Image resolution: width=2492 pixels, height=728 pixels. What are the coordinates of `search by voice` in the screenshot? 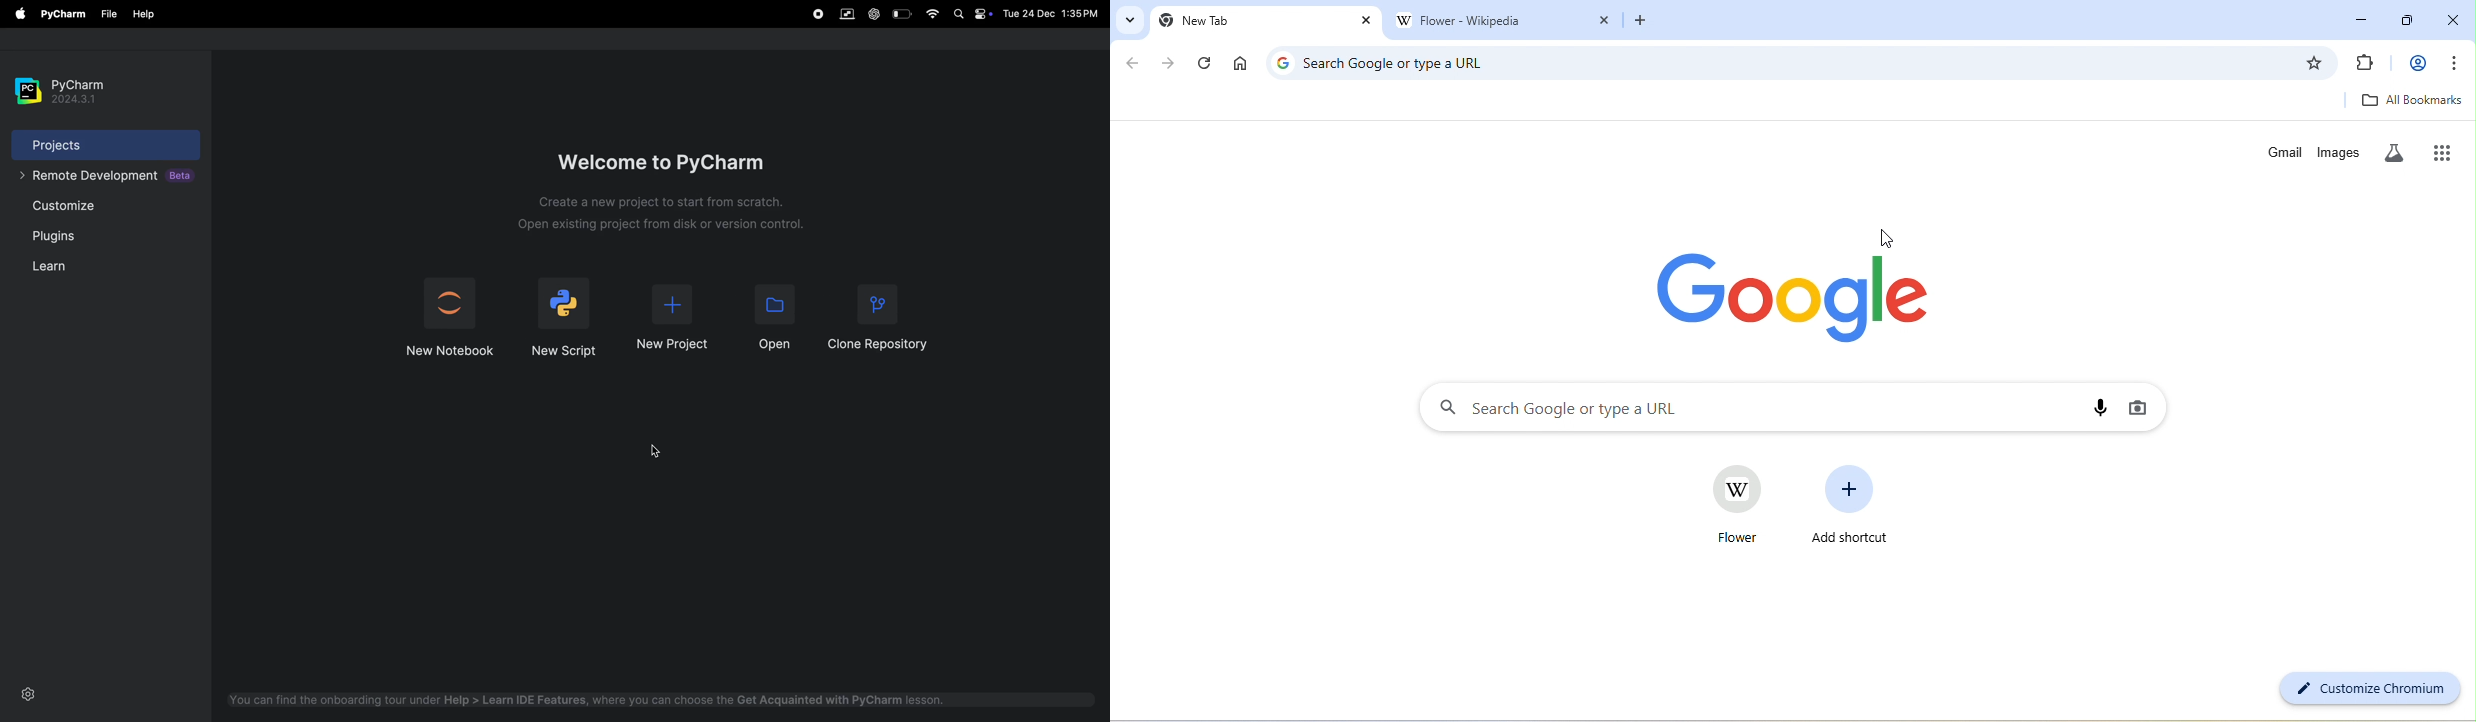 It's located at (2098, 409).